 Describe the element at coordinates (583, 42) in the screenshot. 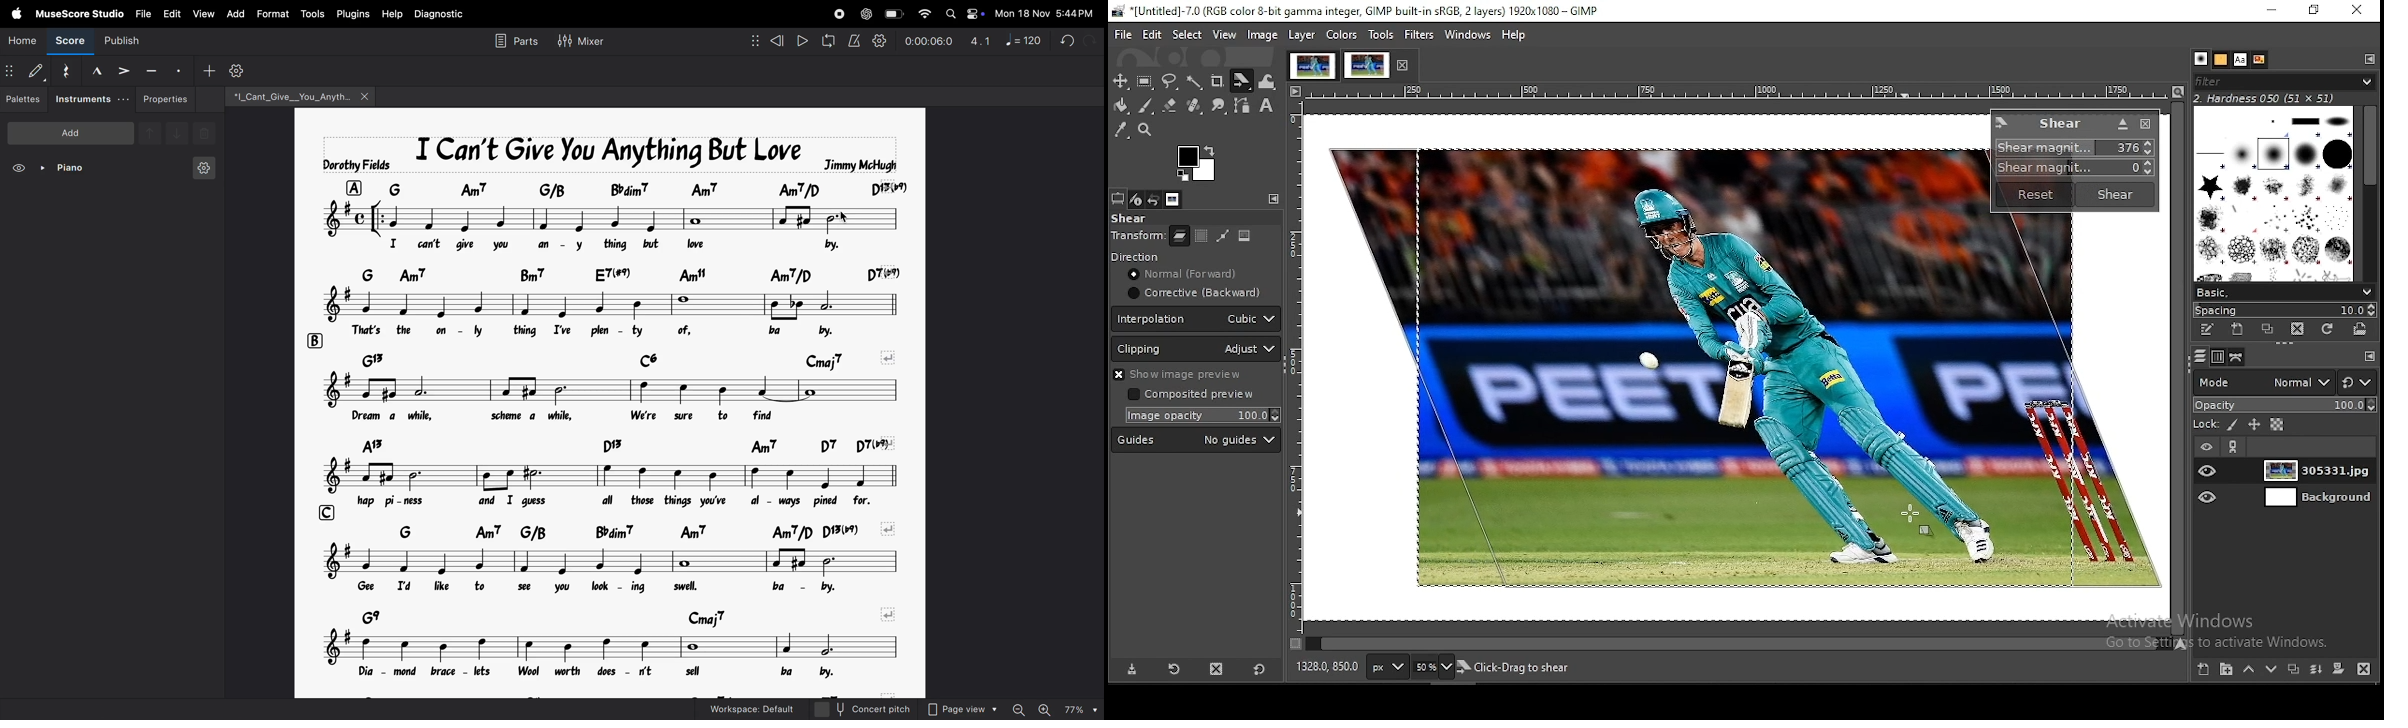

I see `mixer` at that location.